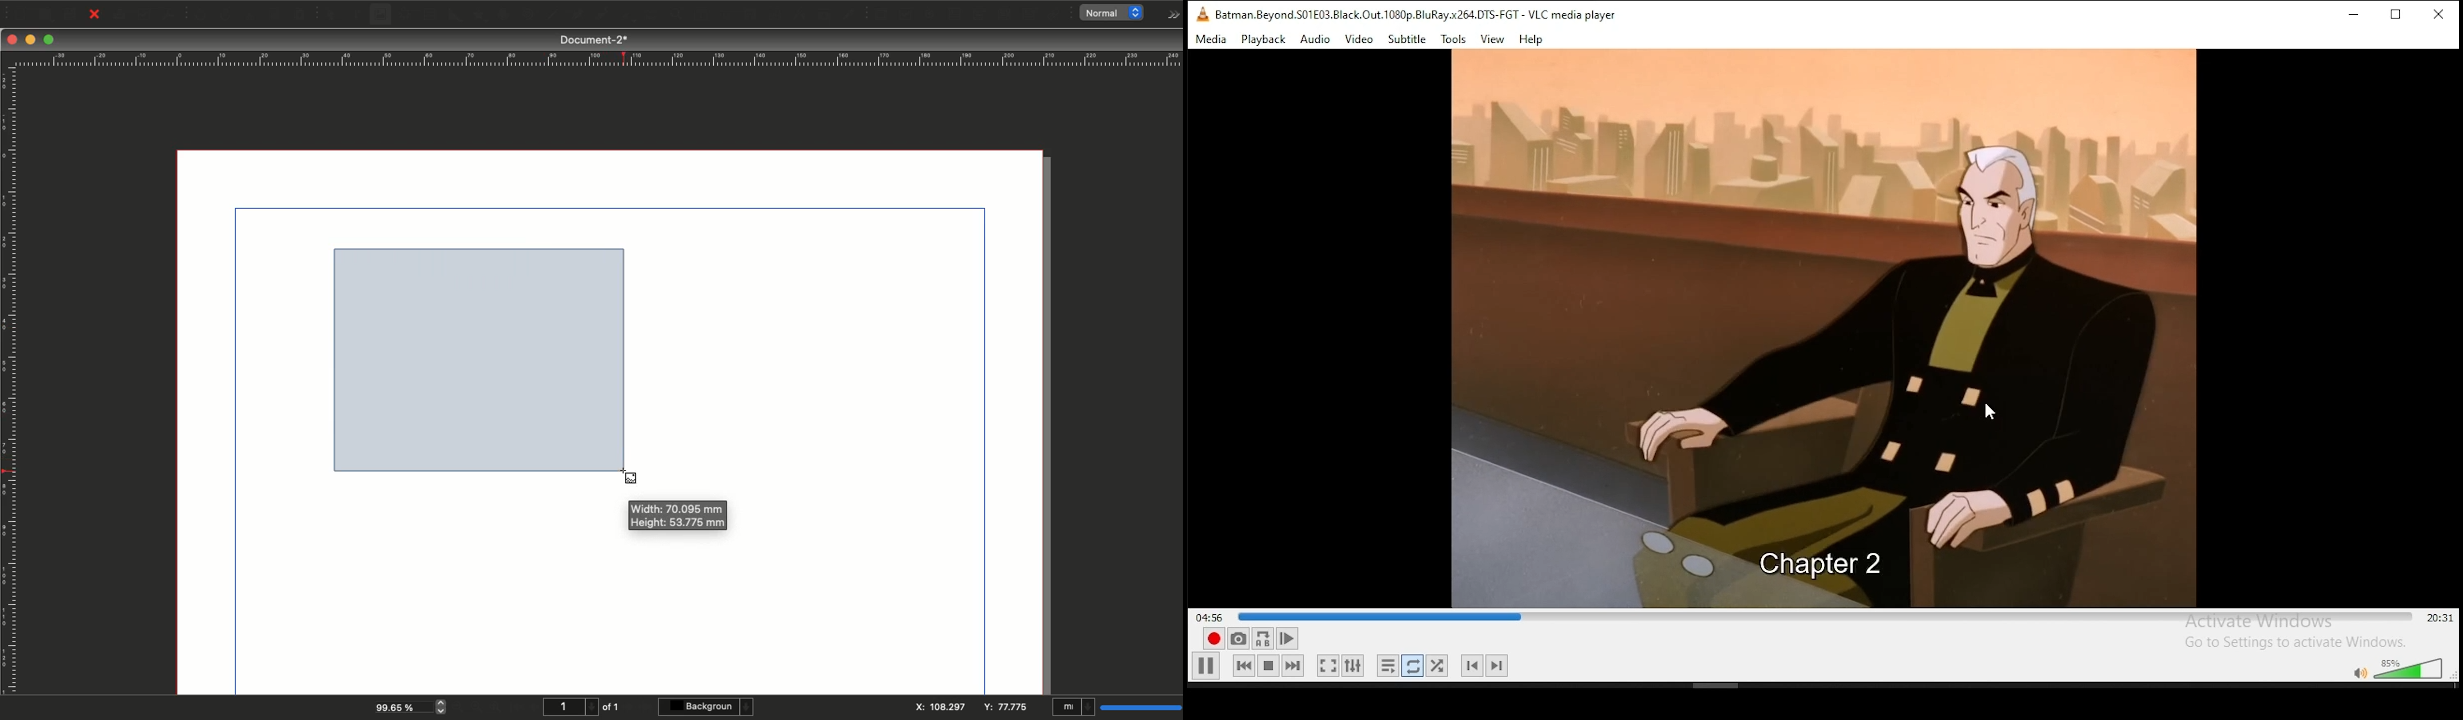 This screenshot has width=2464, height=728. What do you see at coordinates (1268, 668) in the screenshot?
I see `pause` at bounding box center [1268, 668].